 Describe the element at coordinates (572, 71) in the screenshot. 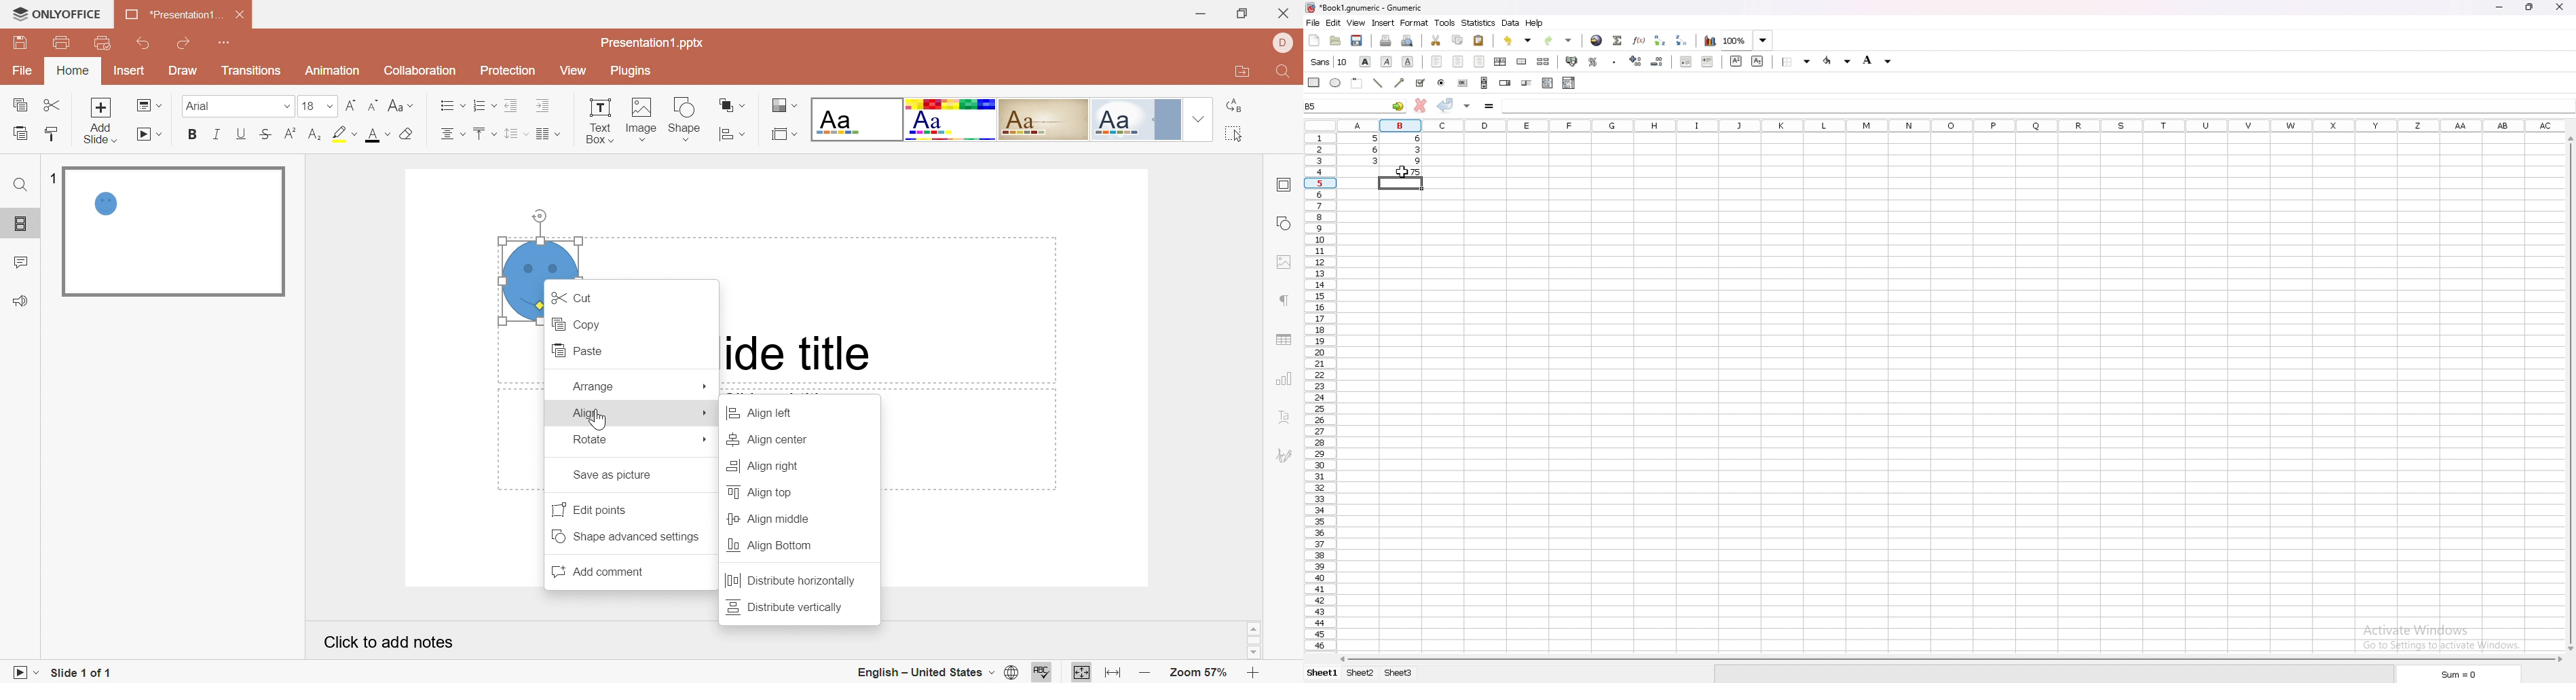

I see `View` at that location.